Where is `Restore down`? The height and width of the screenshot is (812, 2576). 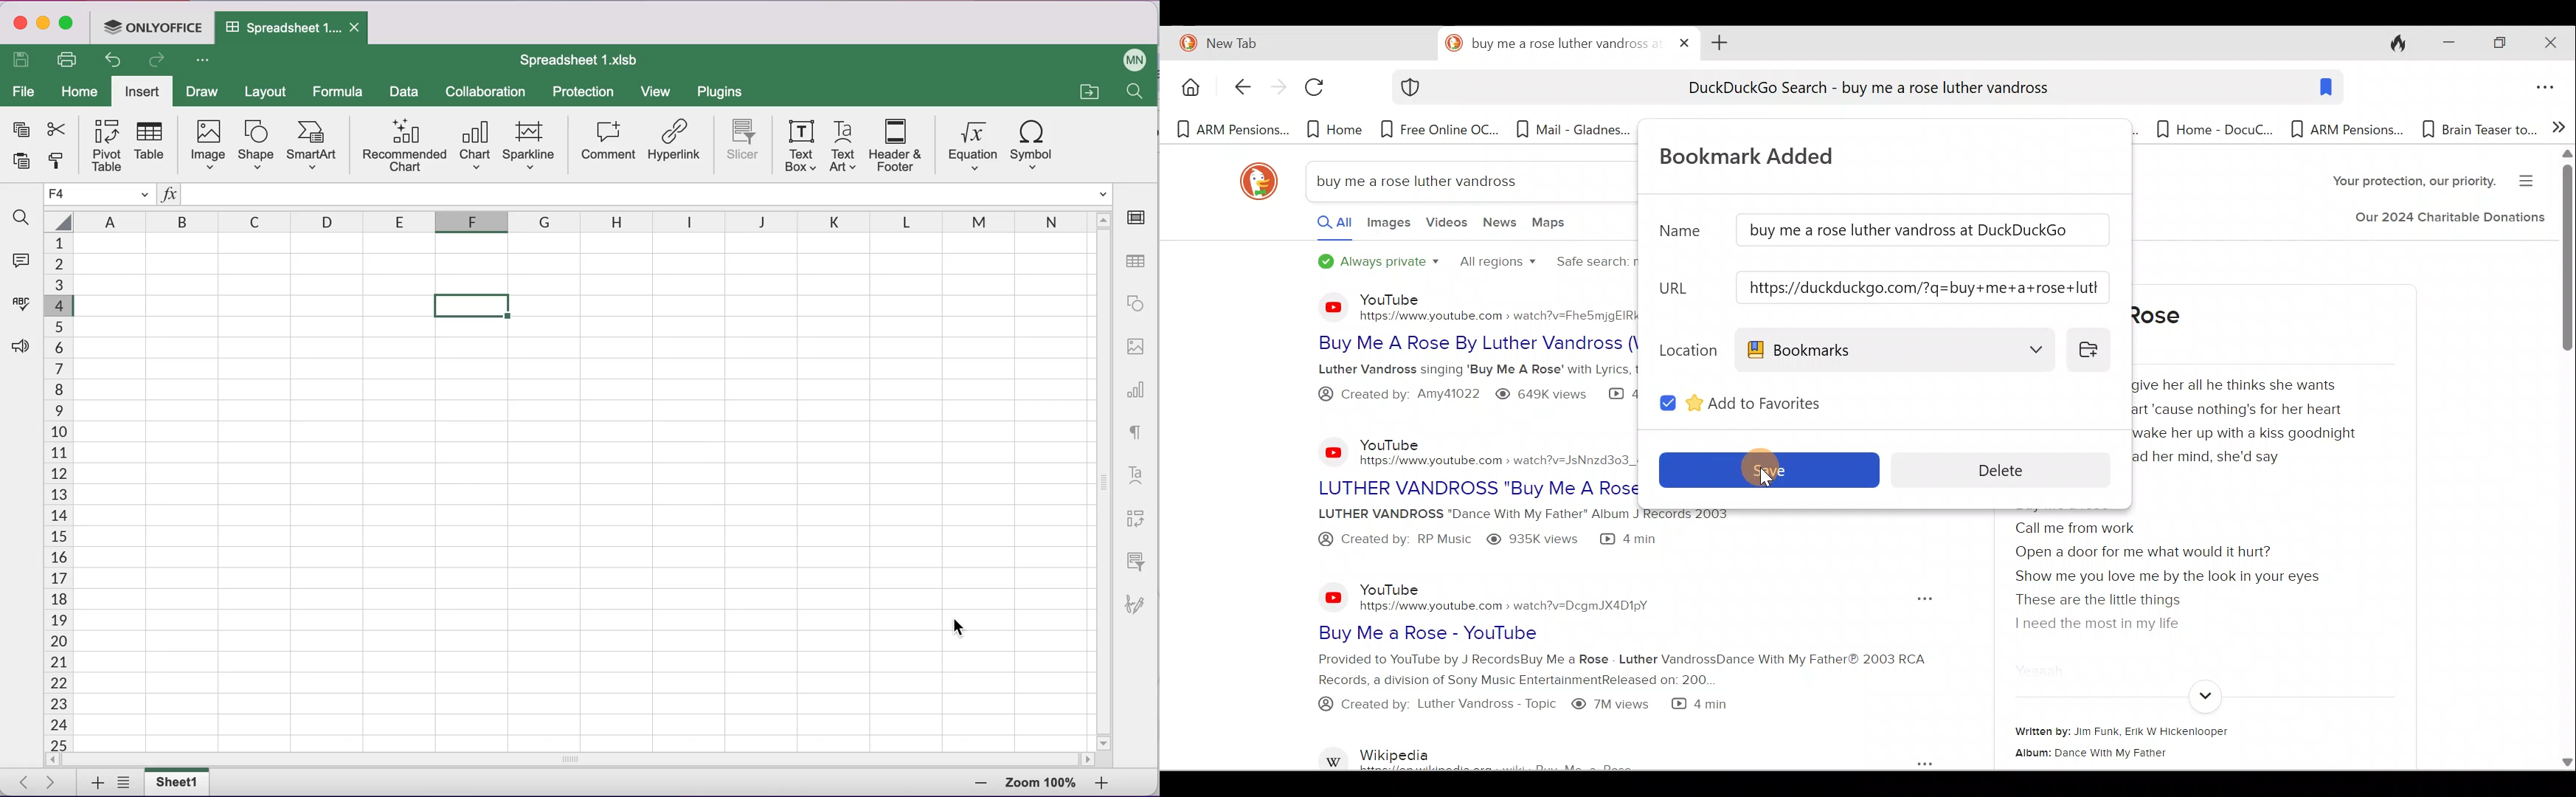 Restore down is located at coordinates (2499, 44).